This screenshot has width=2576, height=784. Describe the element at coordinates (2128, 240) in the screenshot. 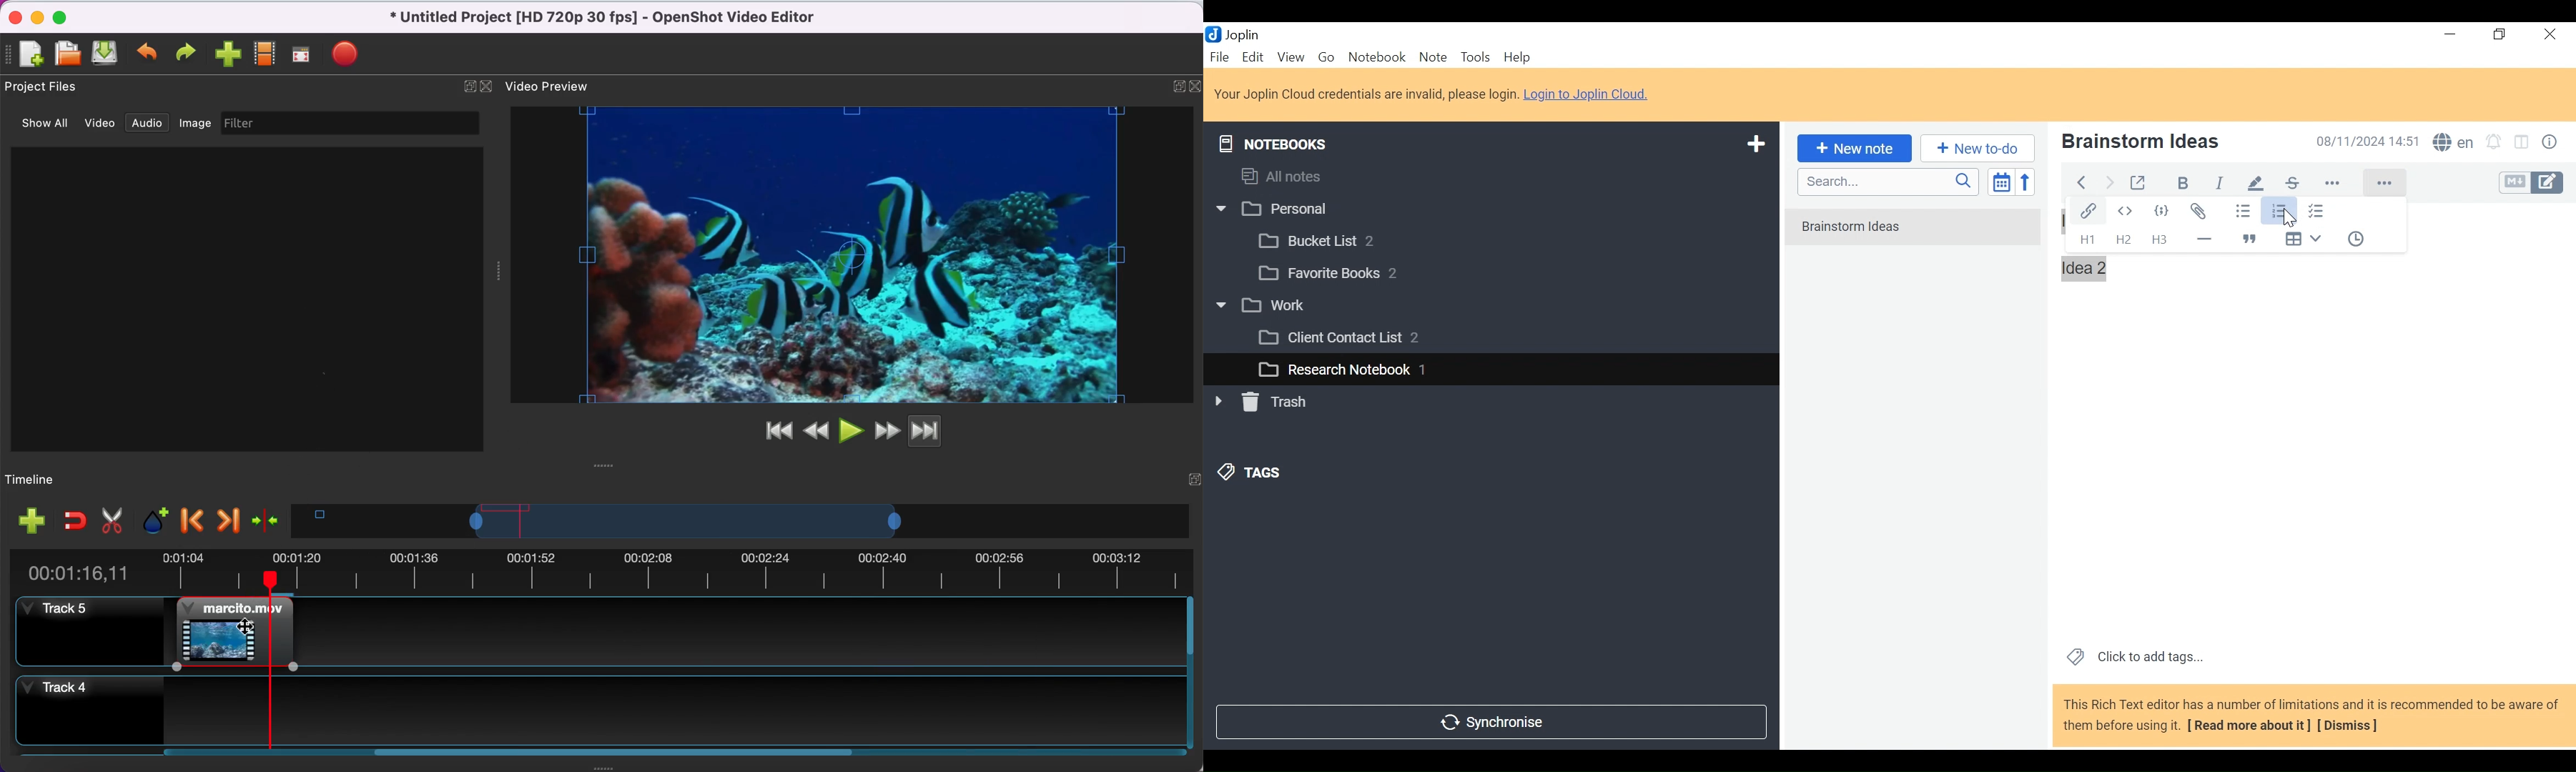

I see `Headings` at that location.